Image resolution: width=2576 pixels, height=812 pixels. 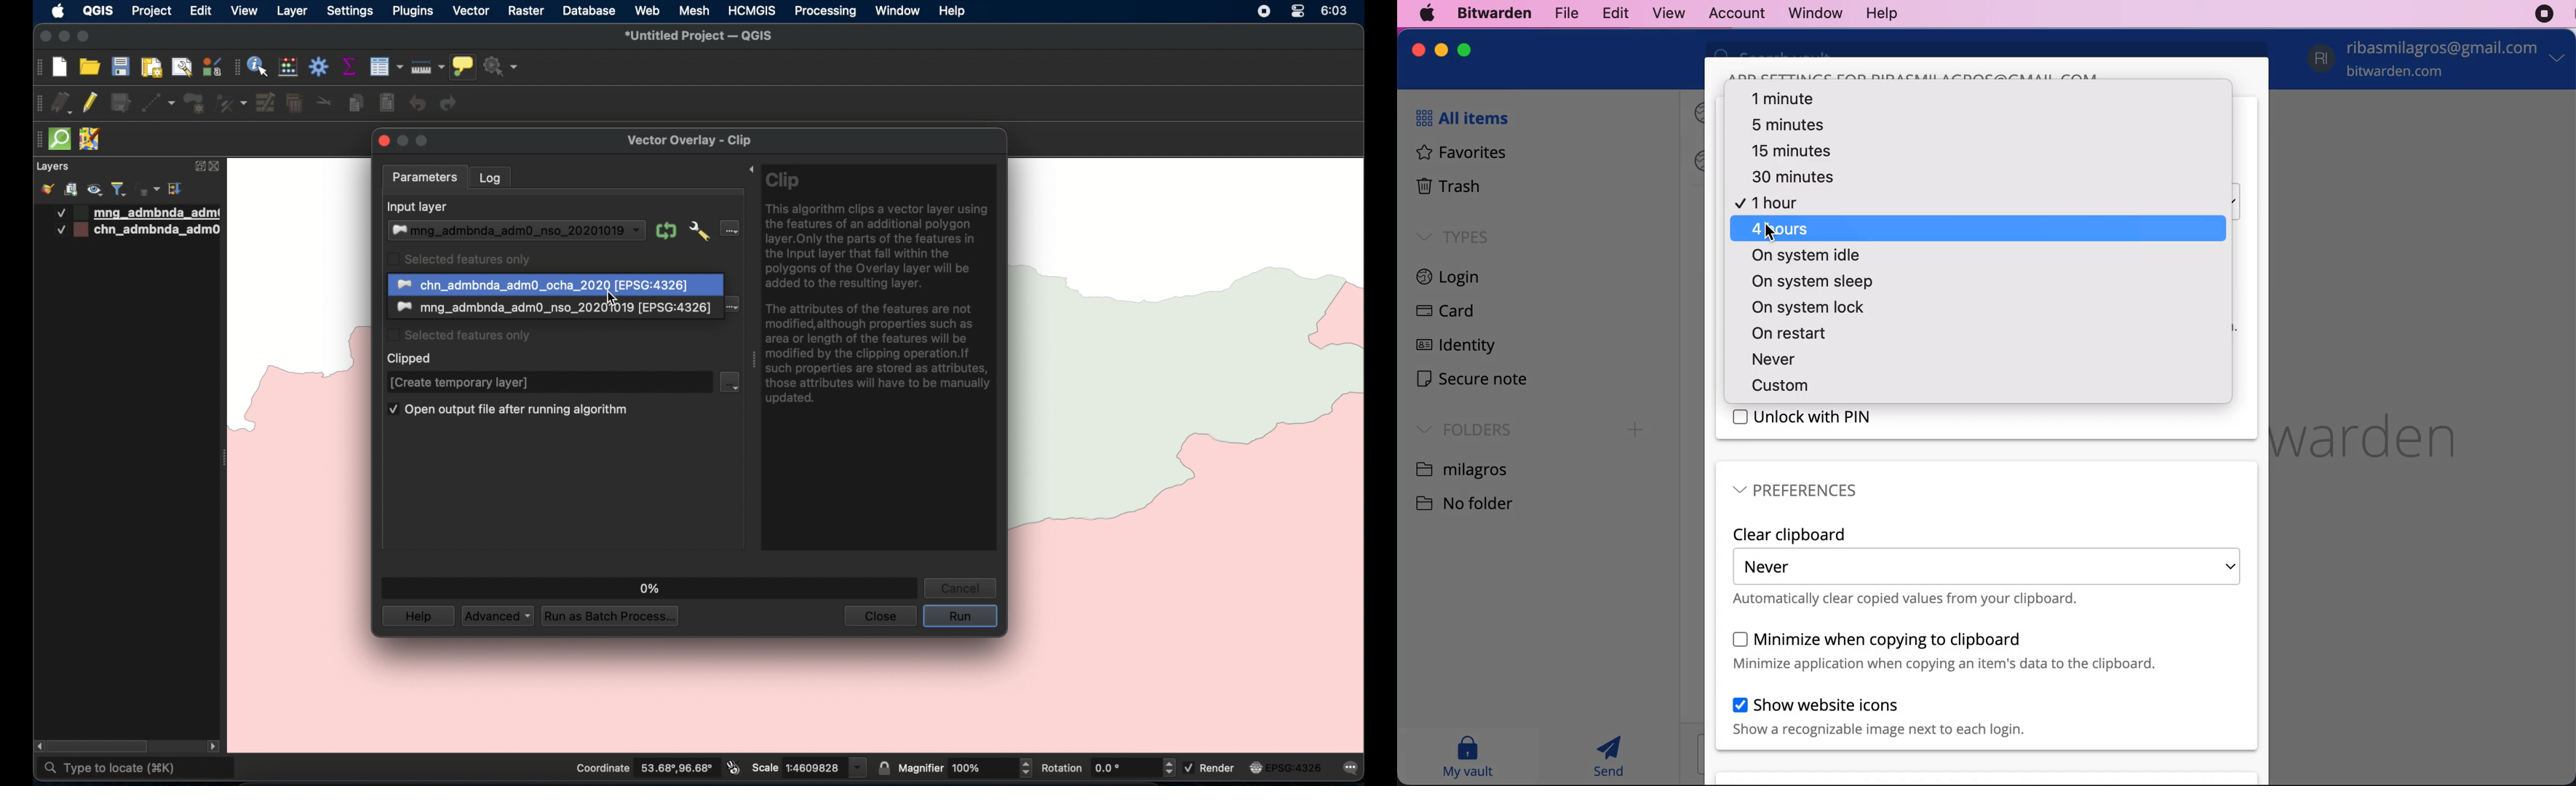 I want to click on scale, so click(x=809, y=766).